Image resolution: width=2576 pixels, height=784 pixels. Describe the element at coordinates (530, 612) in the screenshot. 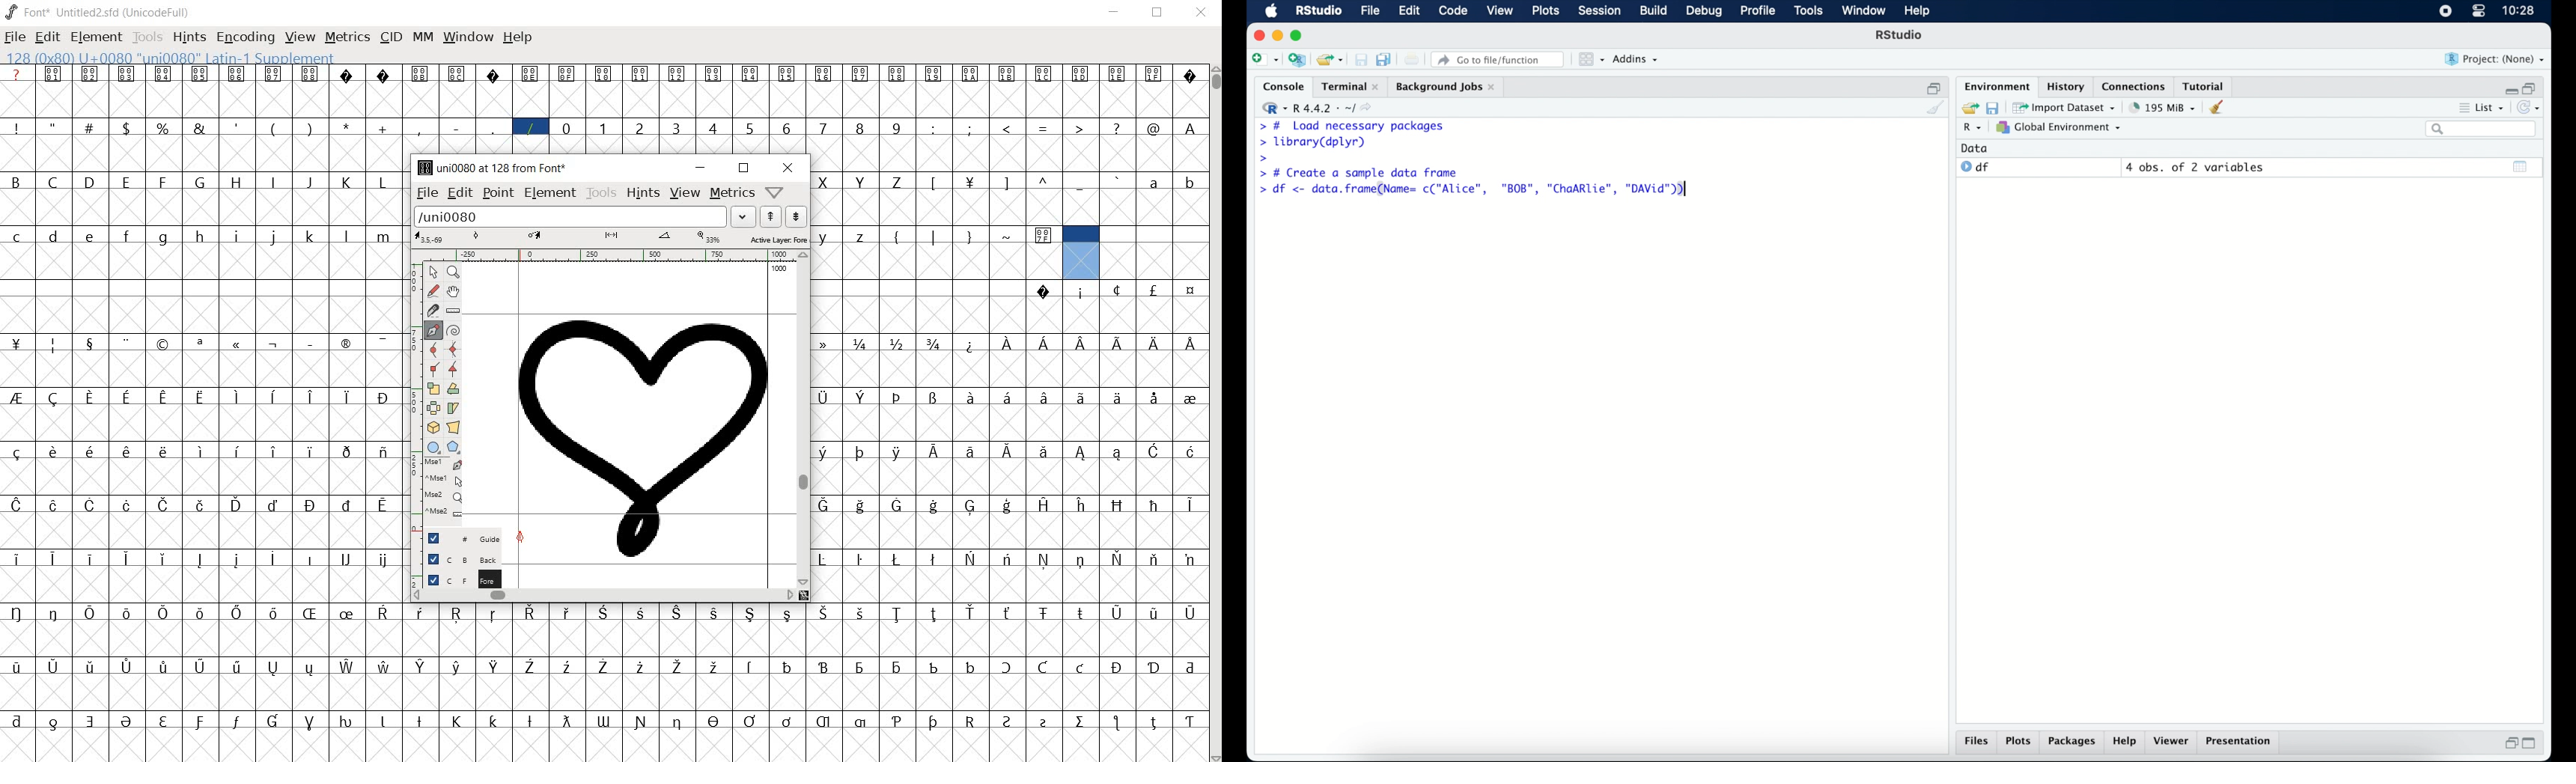

I see `glyph` at that location.